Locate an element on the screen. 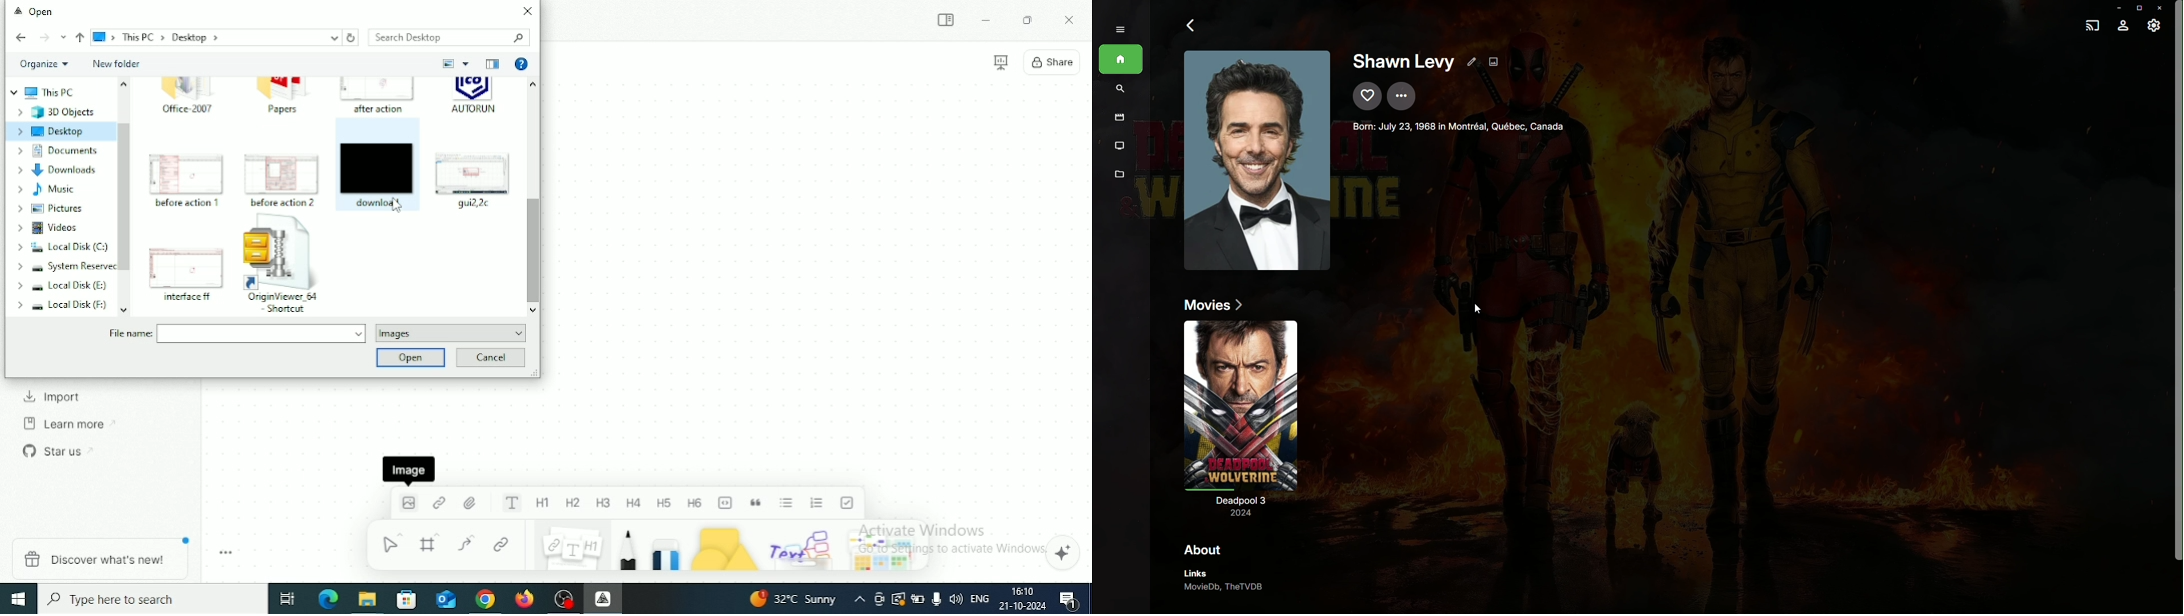  Microsoft Edge is located at coordinates (326, 600).